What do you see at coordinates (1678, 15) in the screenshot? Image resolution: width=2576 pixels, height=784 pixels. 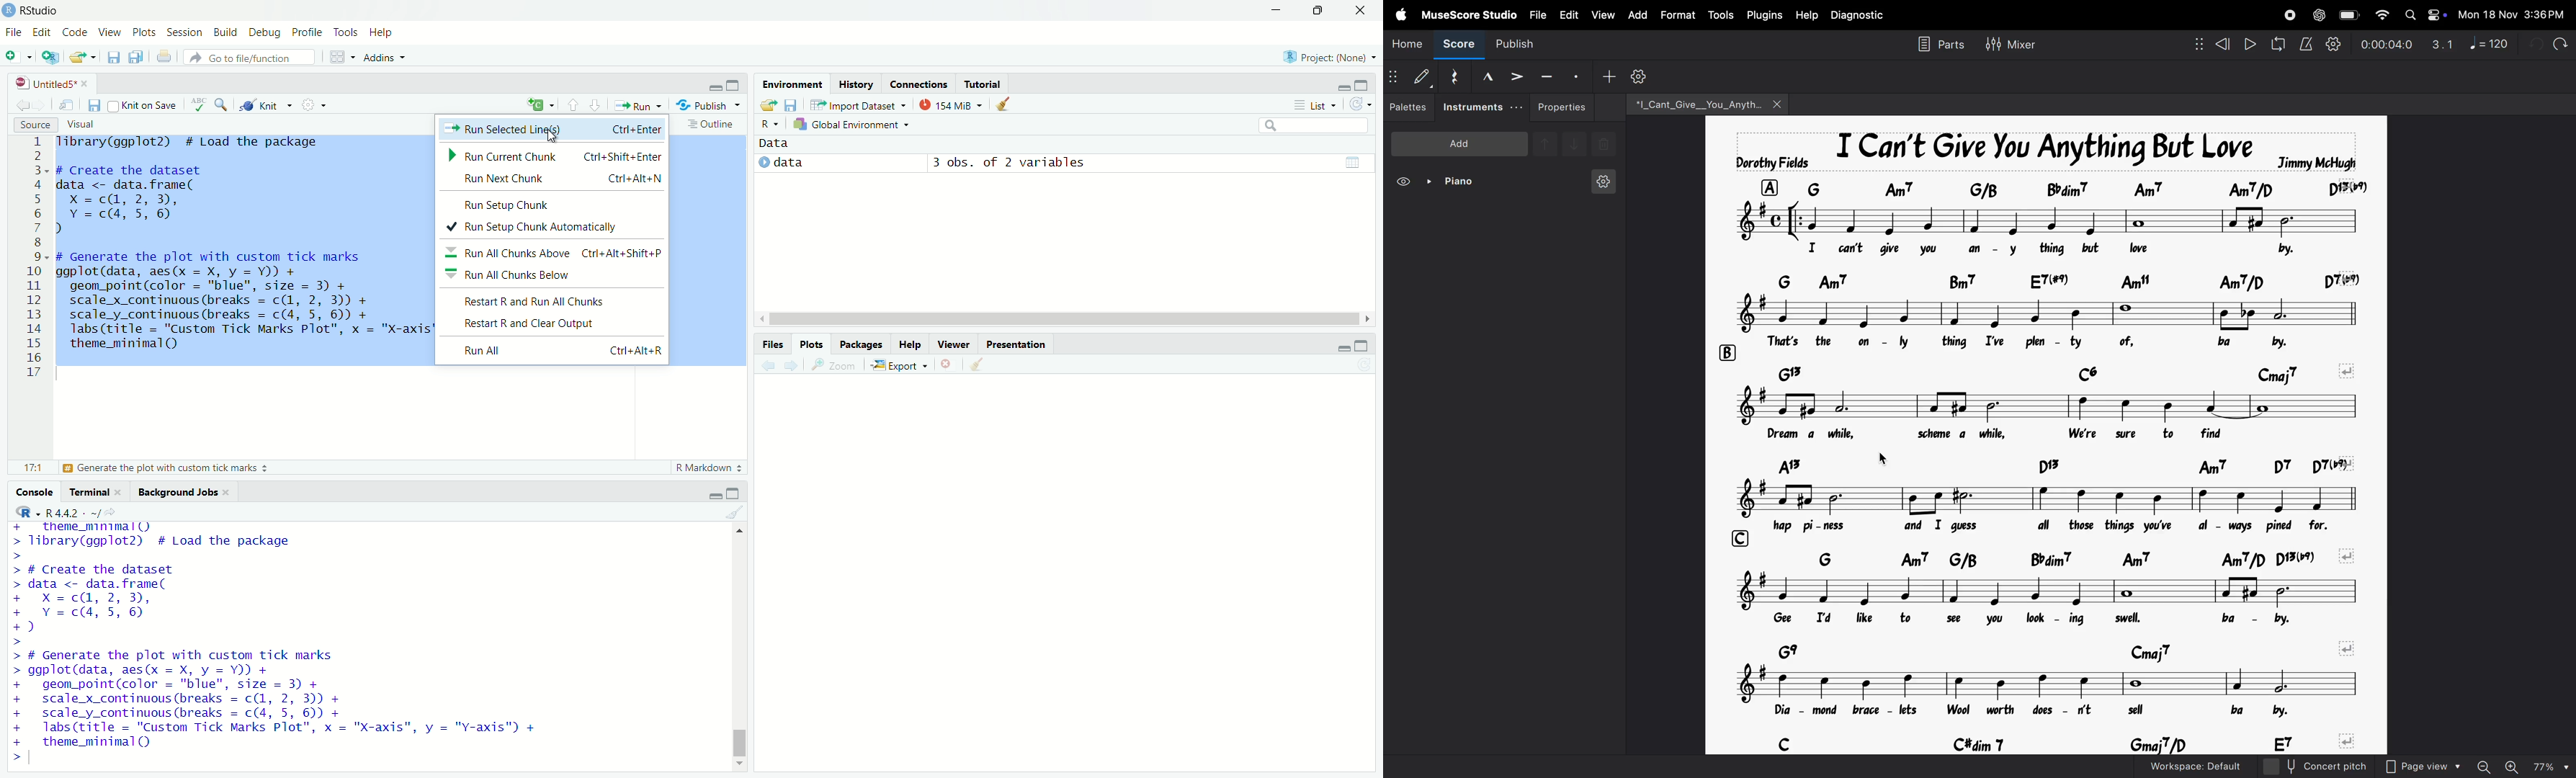 I see `format` at bounding box center [1678, 15].